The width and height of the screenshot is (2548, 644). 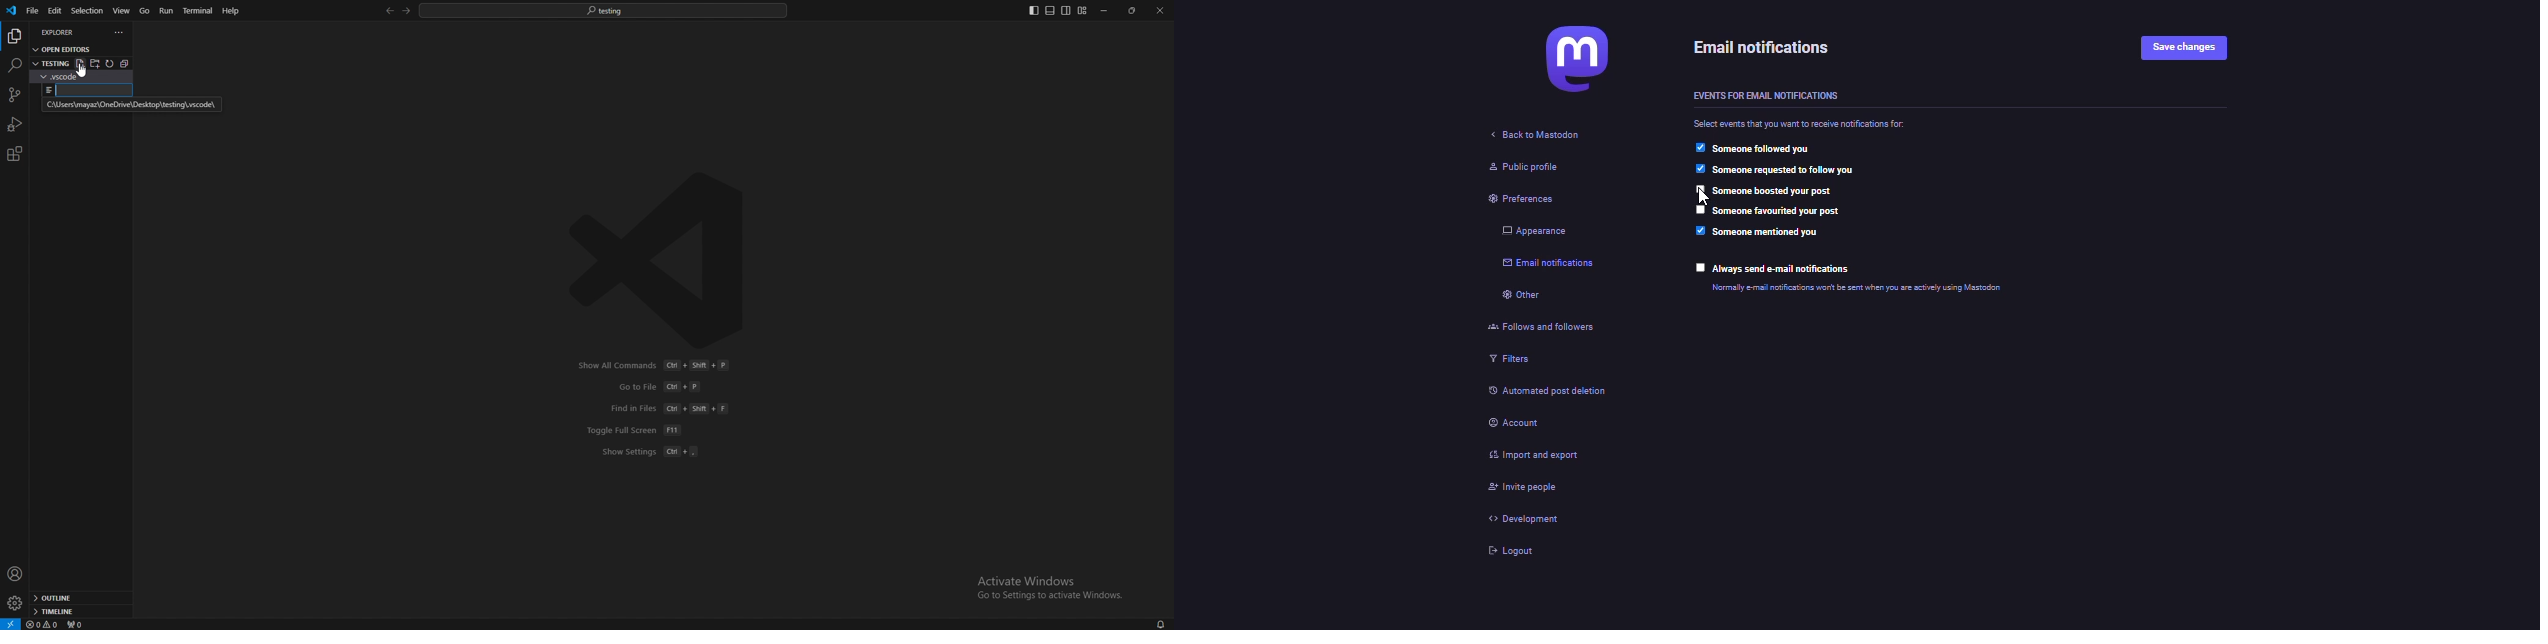 I want to click on someone favorited your post, so click(x=1776, y=212).